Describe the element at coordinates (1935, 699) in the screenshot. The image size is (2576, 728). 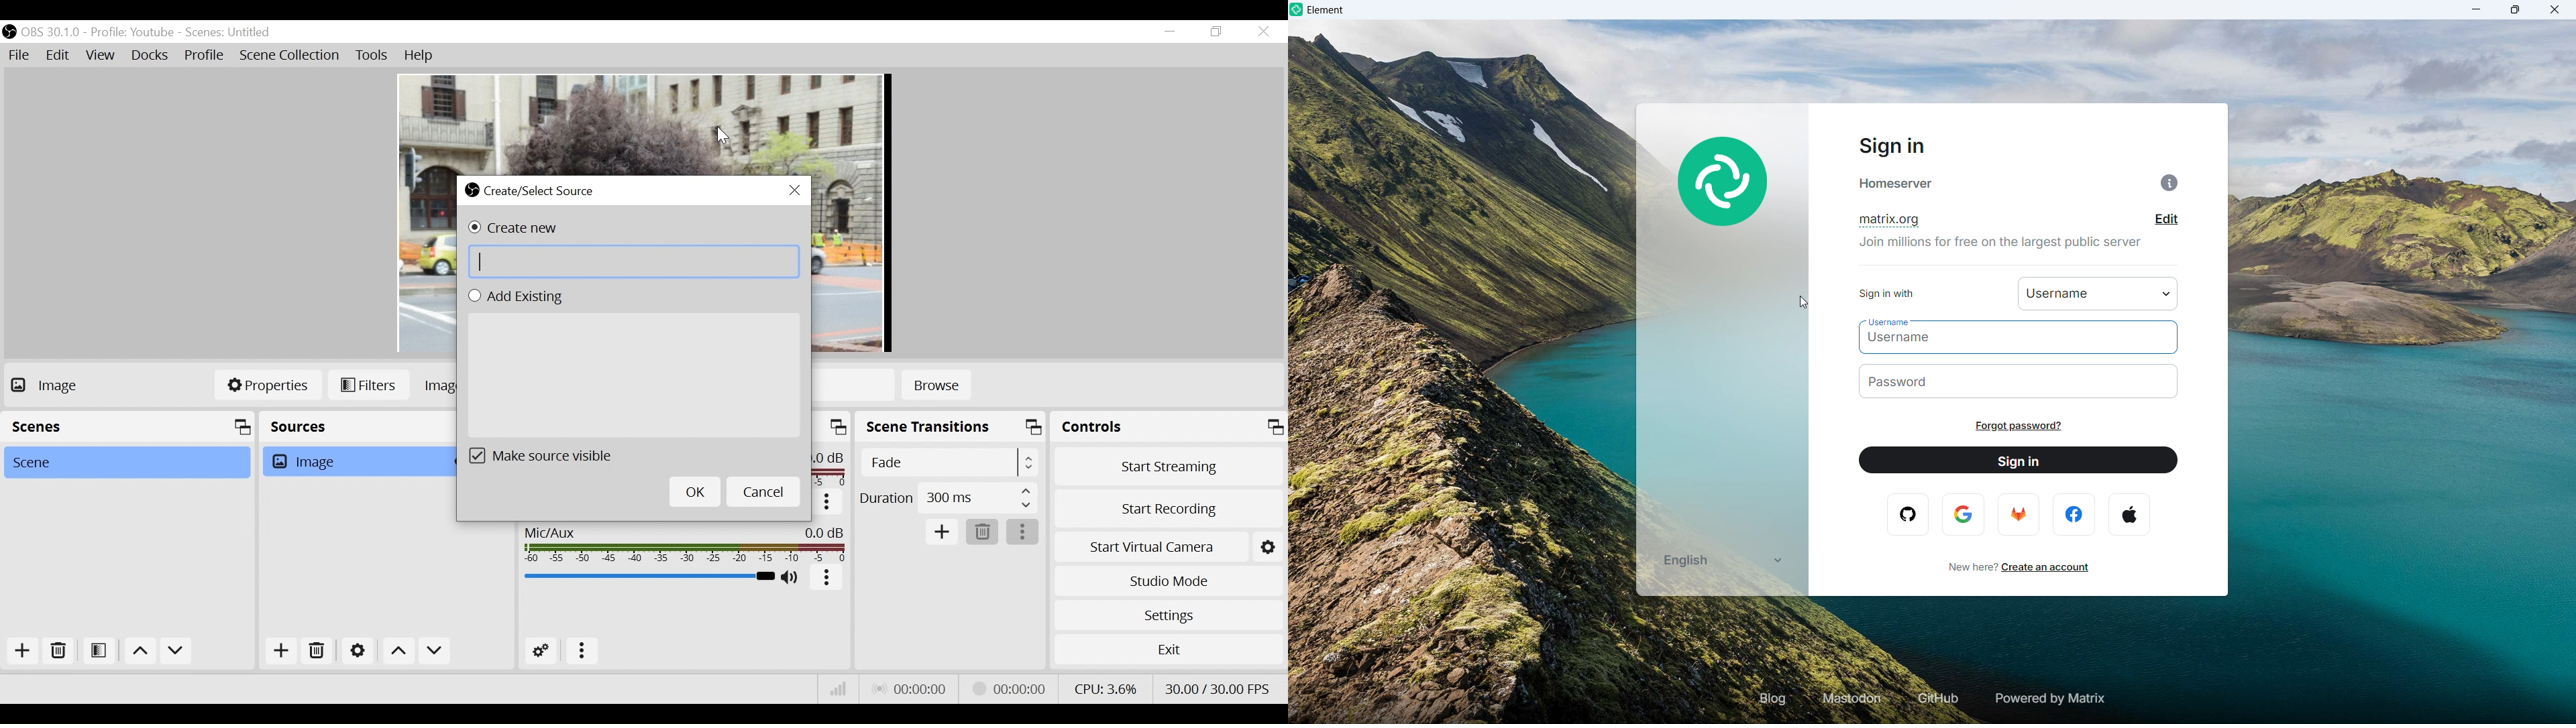
I see `GIT hub ` at that location.